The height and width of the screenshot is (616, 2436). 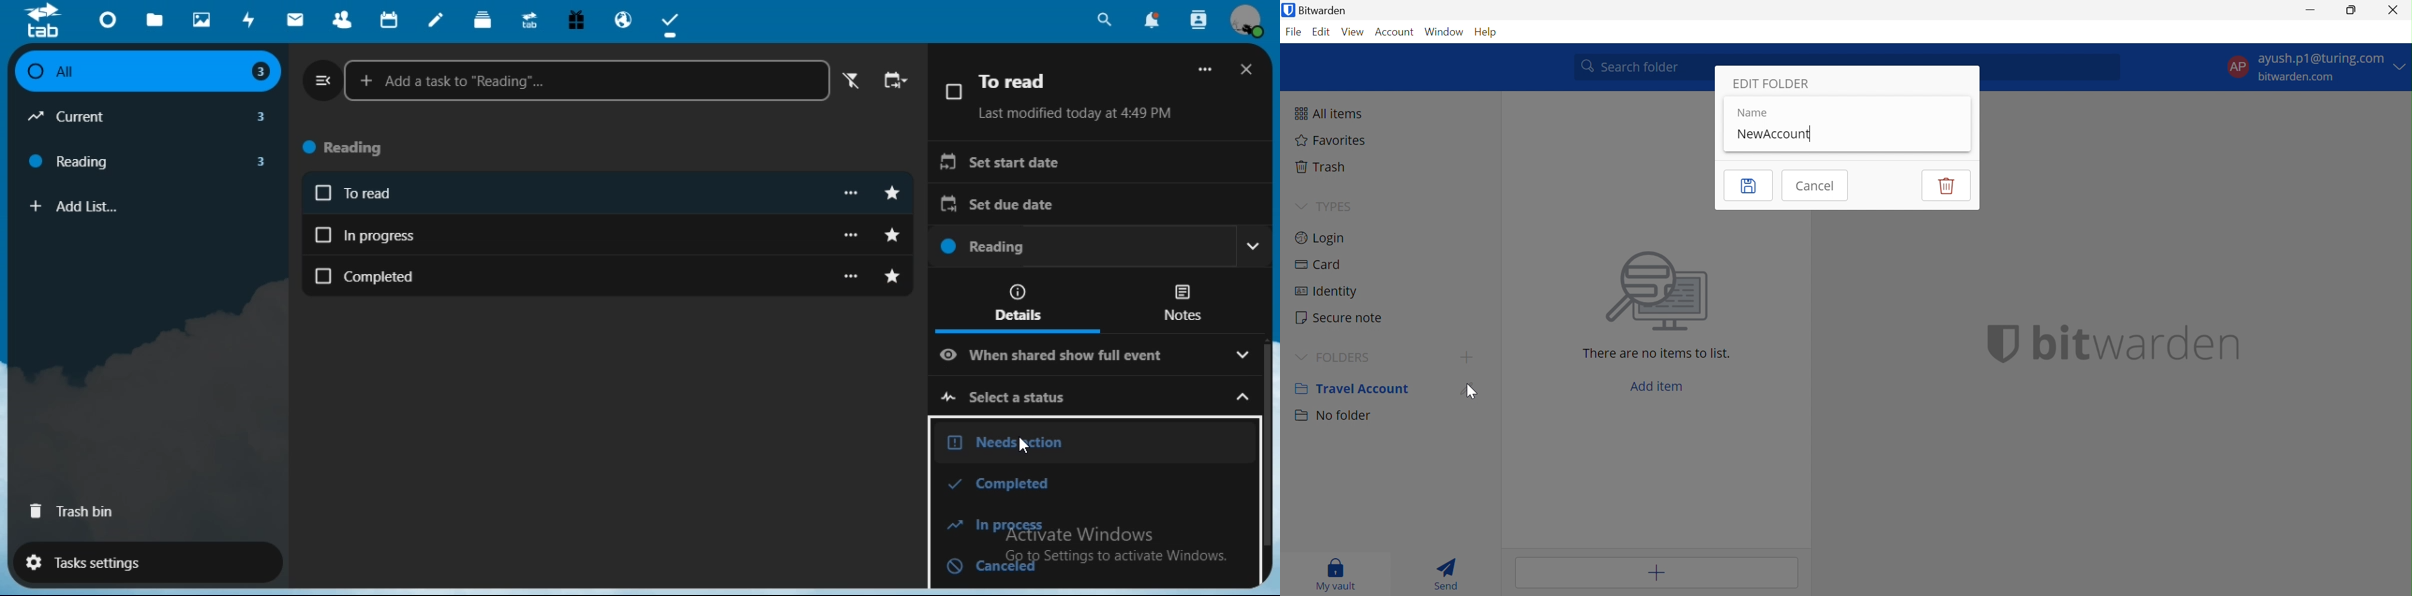 I want to click on set due date, so click(x=1096, y=206).